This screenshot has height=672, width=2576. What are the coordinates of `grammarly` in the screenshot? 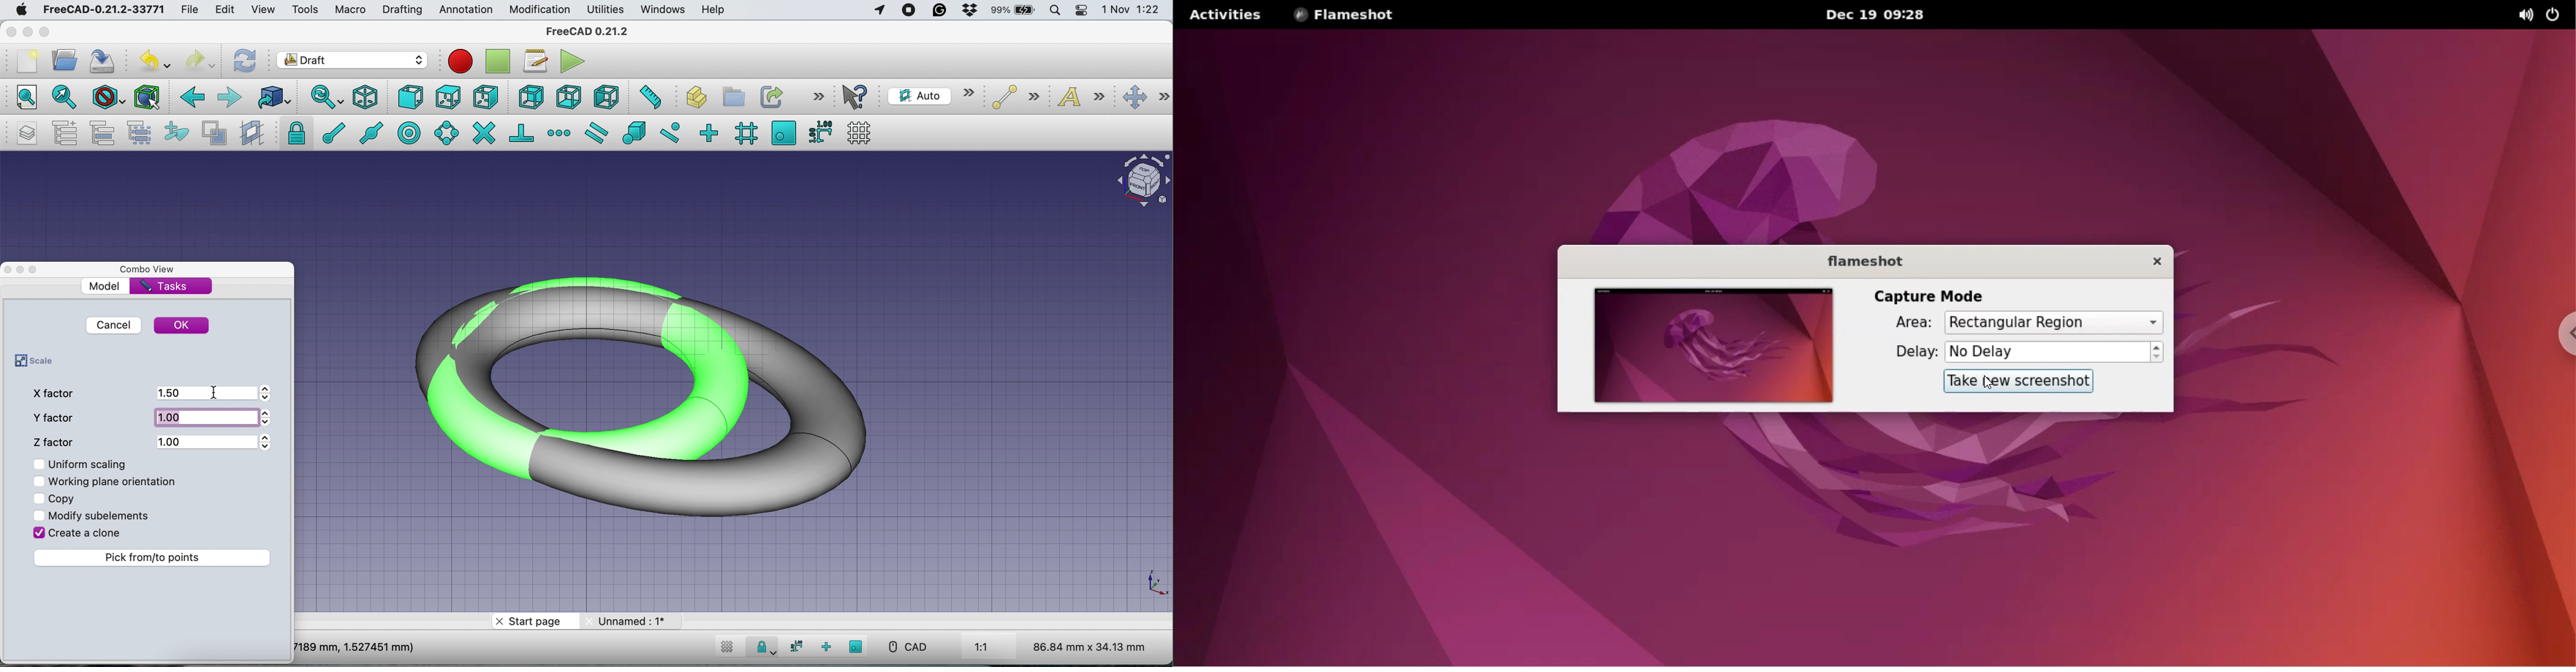 It's located at (938, 9).